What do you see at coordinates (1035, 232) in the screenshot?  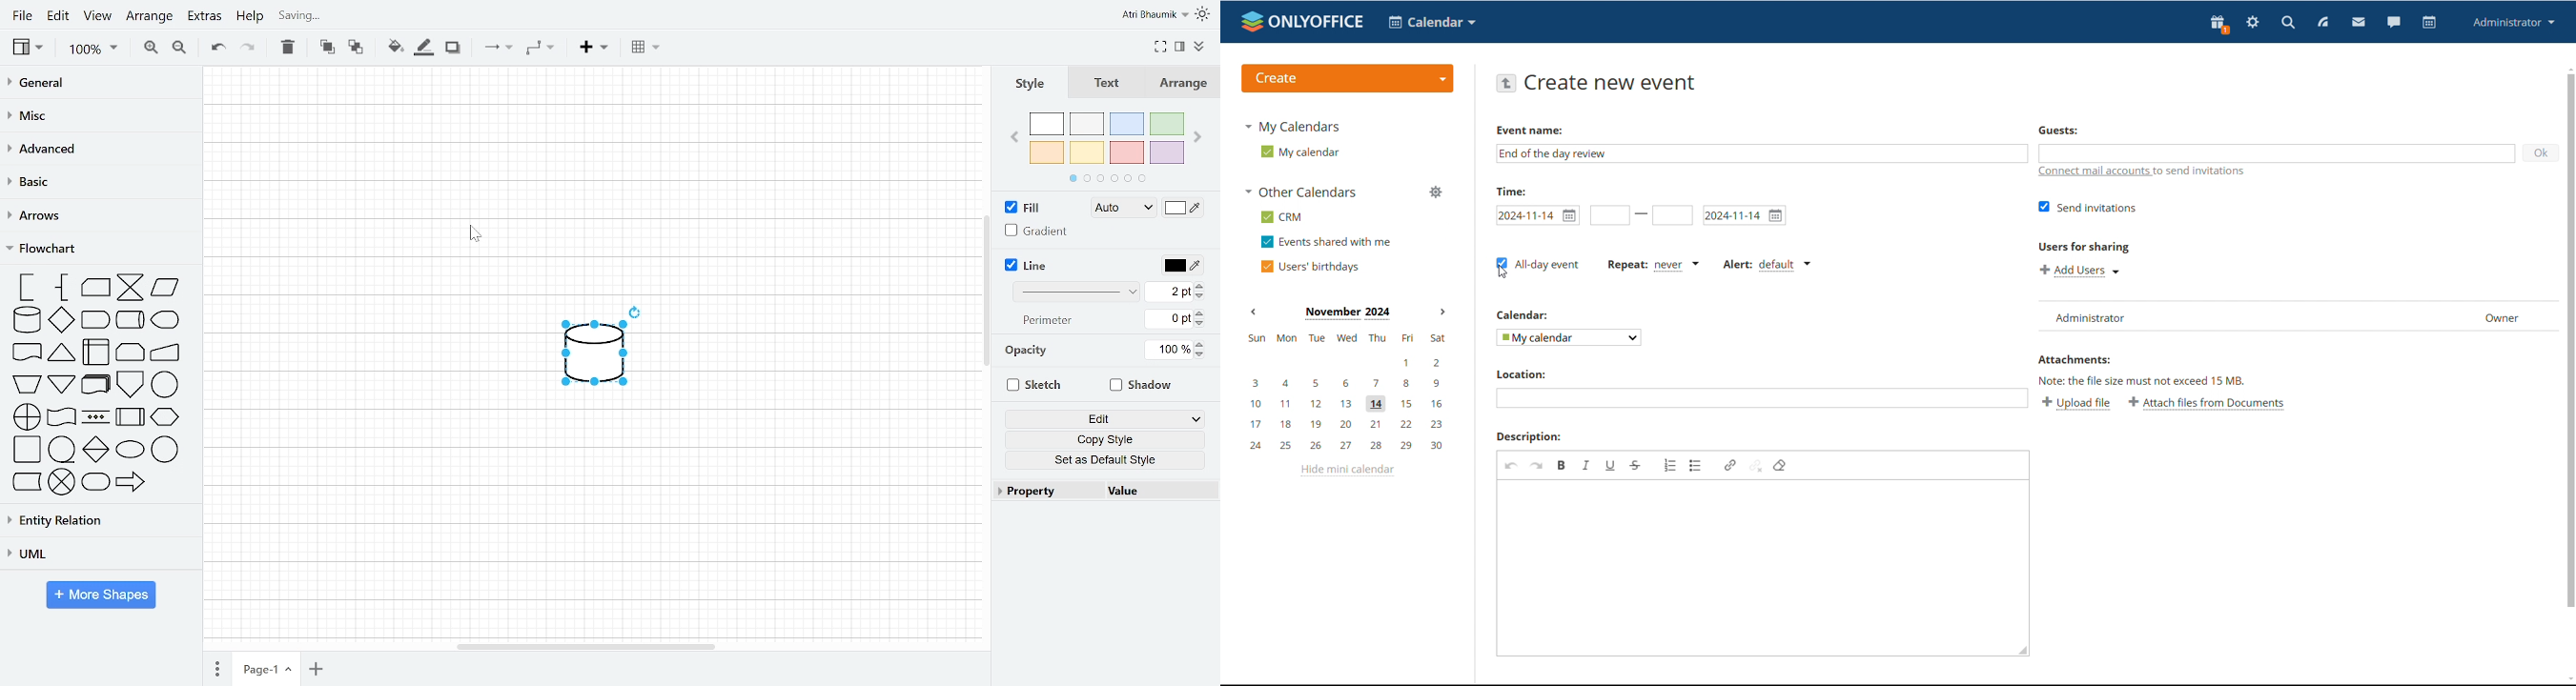 I see `Graident` at bounding box center [1035, 232].